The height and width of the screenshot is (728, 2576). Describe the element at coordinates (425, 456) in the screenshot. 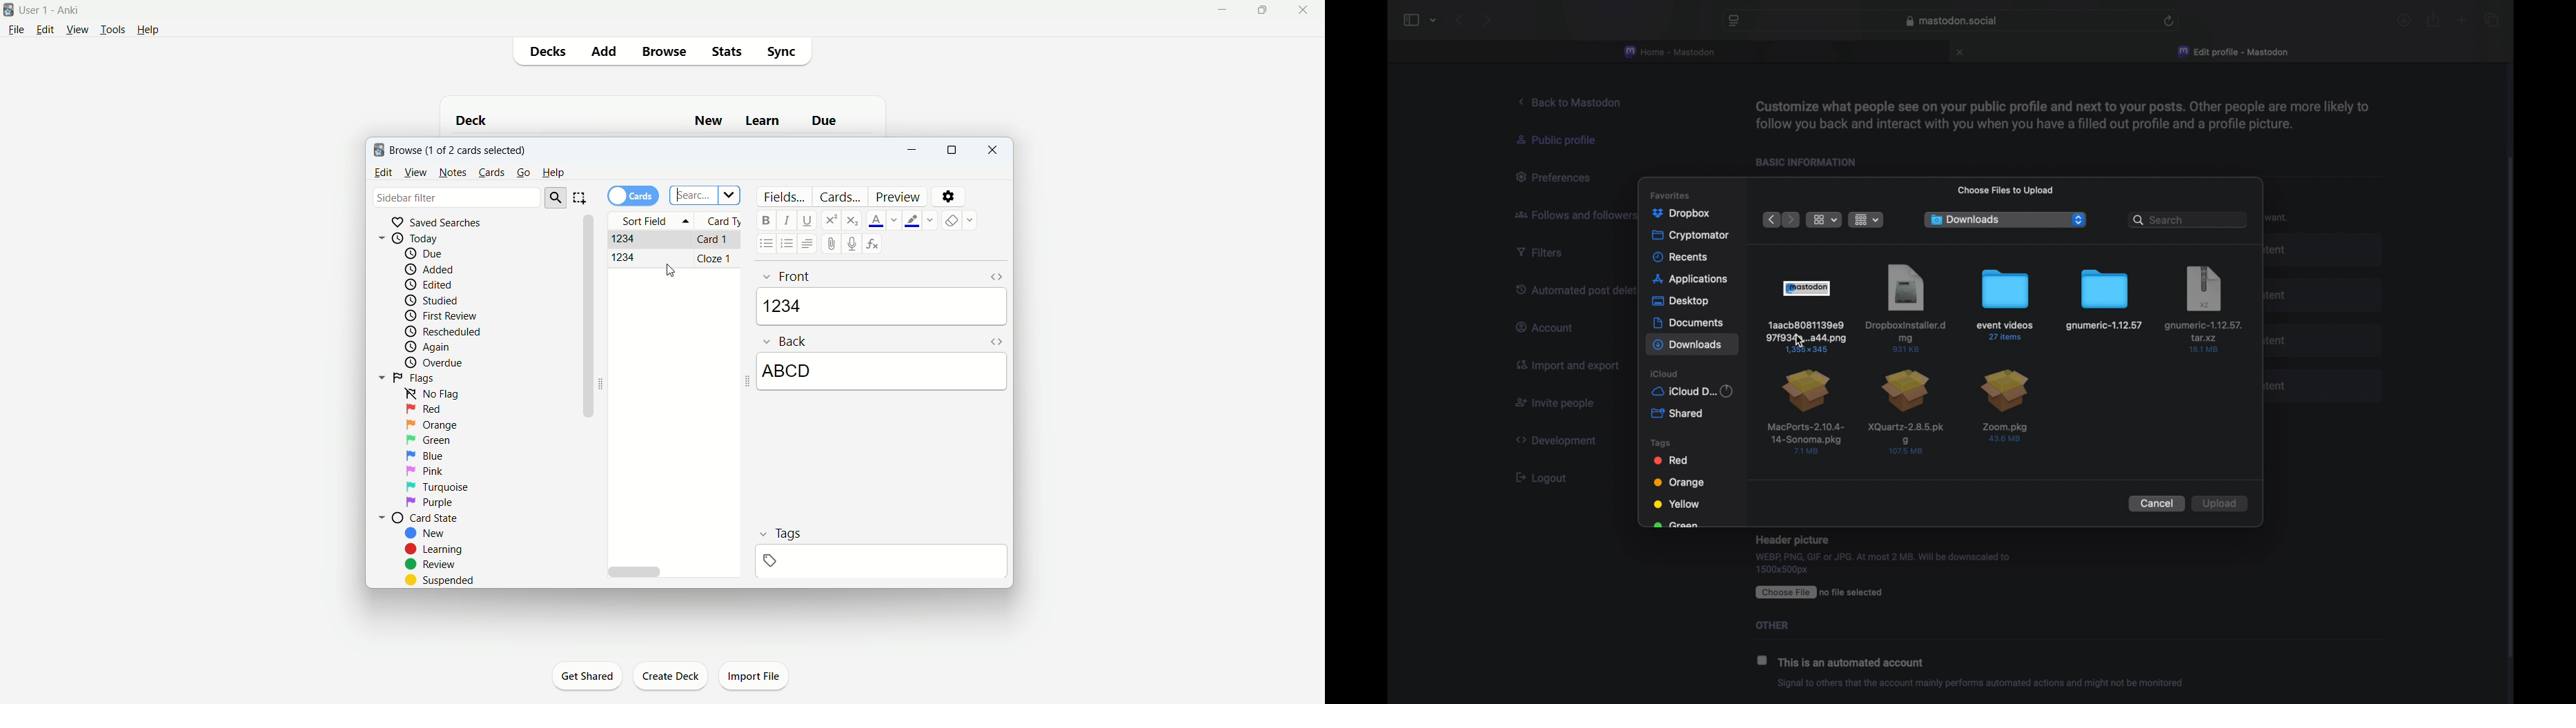

I see `blue` at that location.